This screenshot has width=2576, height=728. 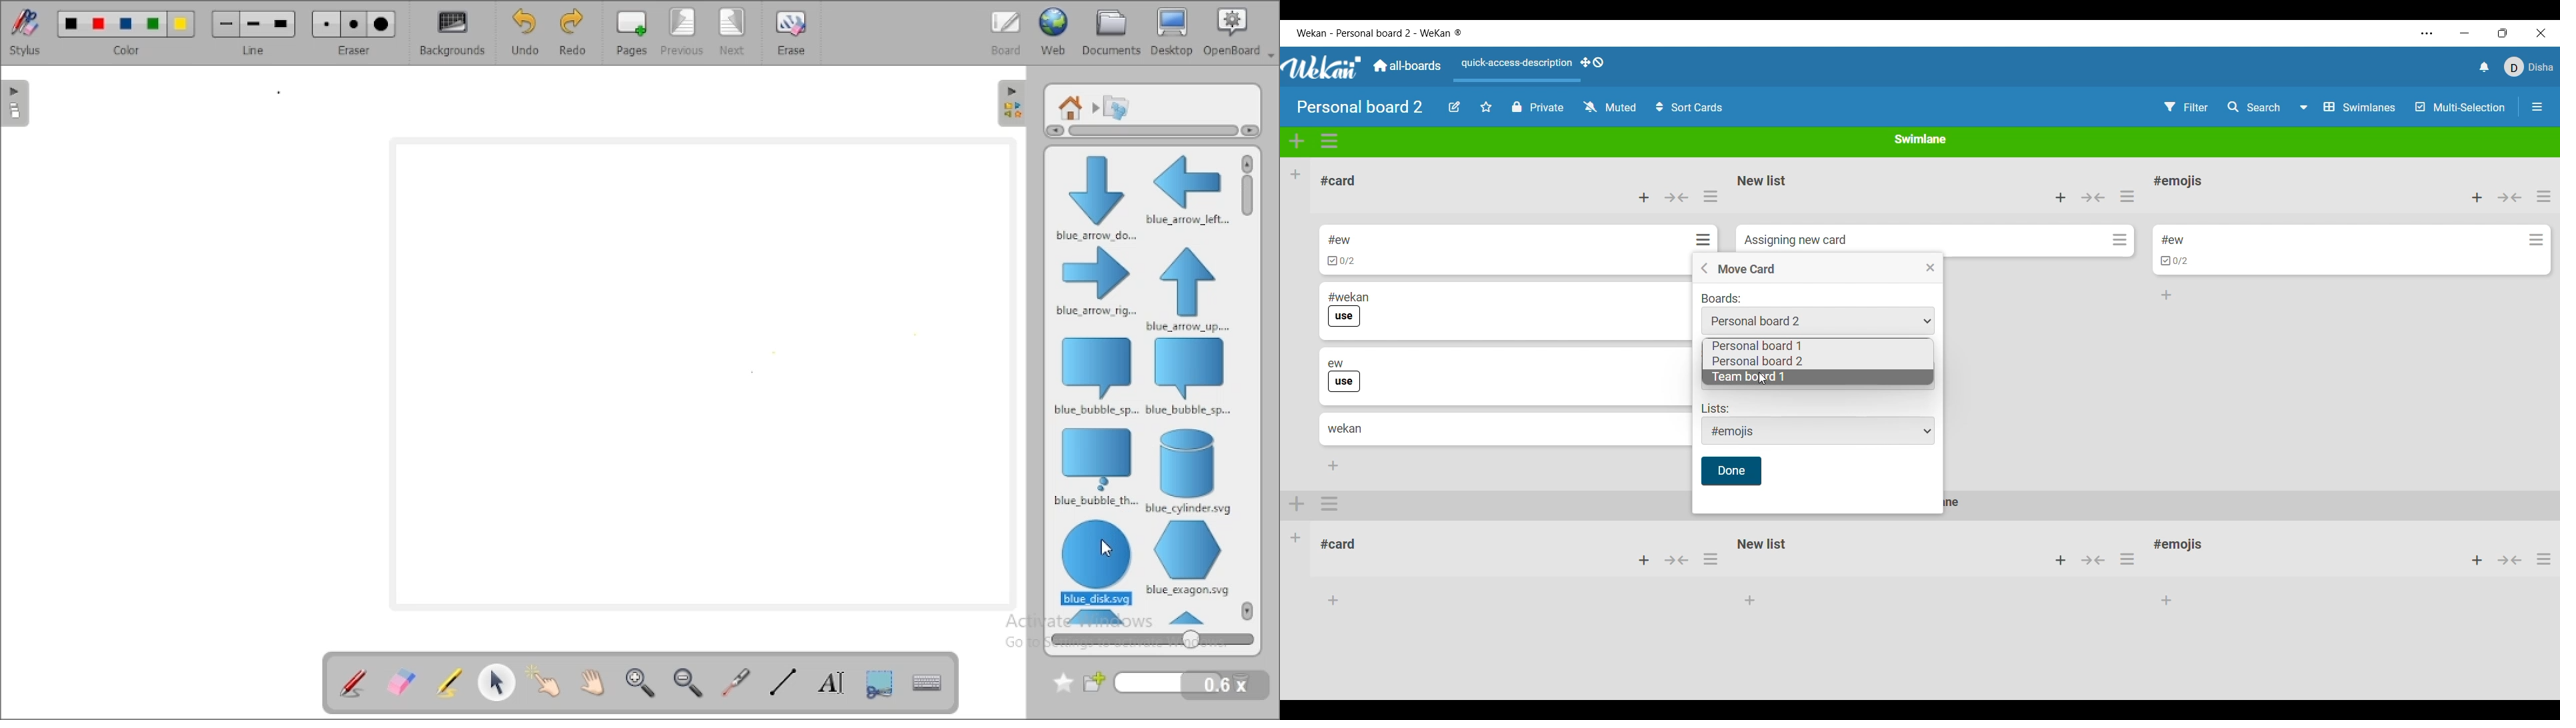 What do you see at coordinates (1609, 107) in the screenshot?
I see `Change watch options` at bounding box center [1609, 107].